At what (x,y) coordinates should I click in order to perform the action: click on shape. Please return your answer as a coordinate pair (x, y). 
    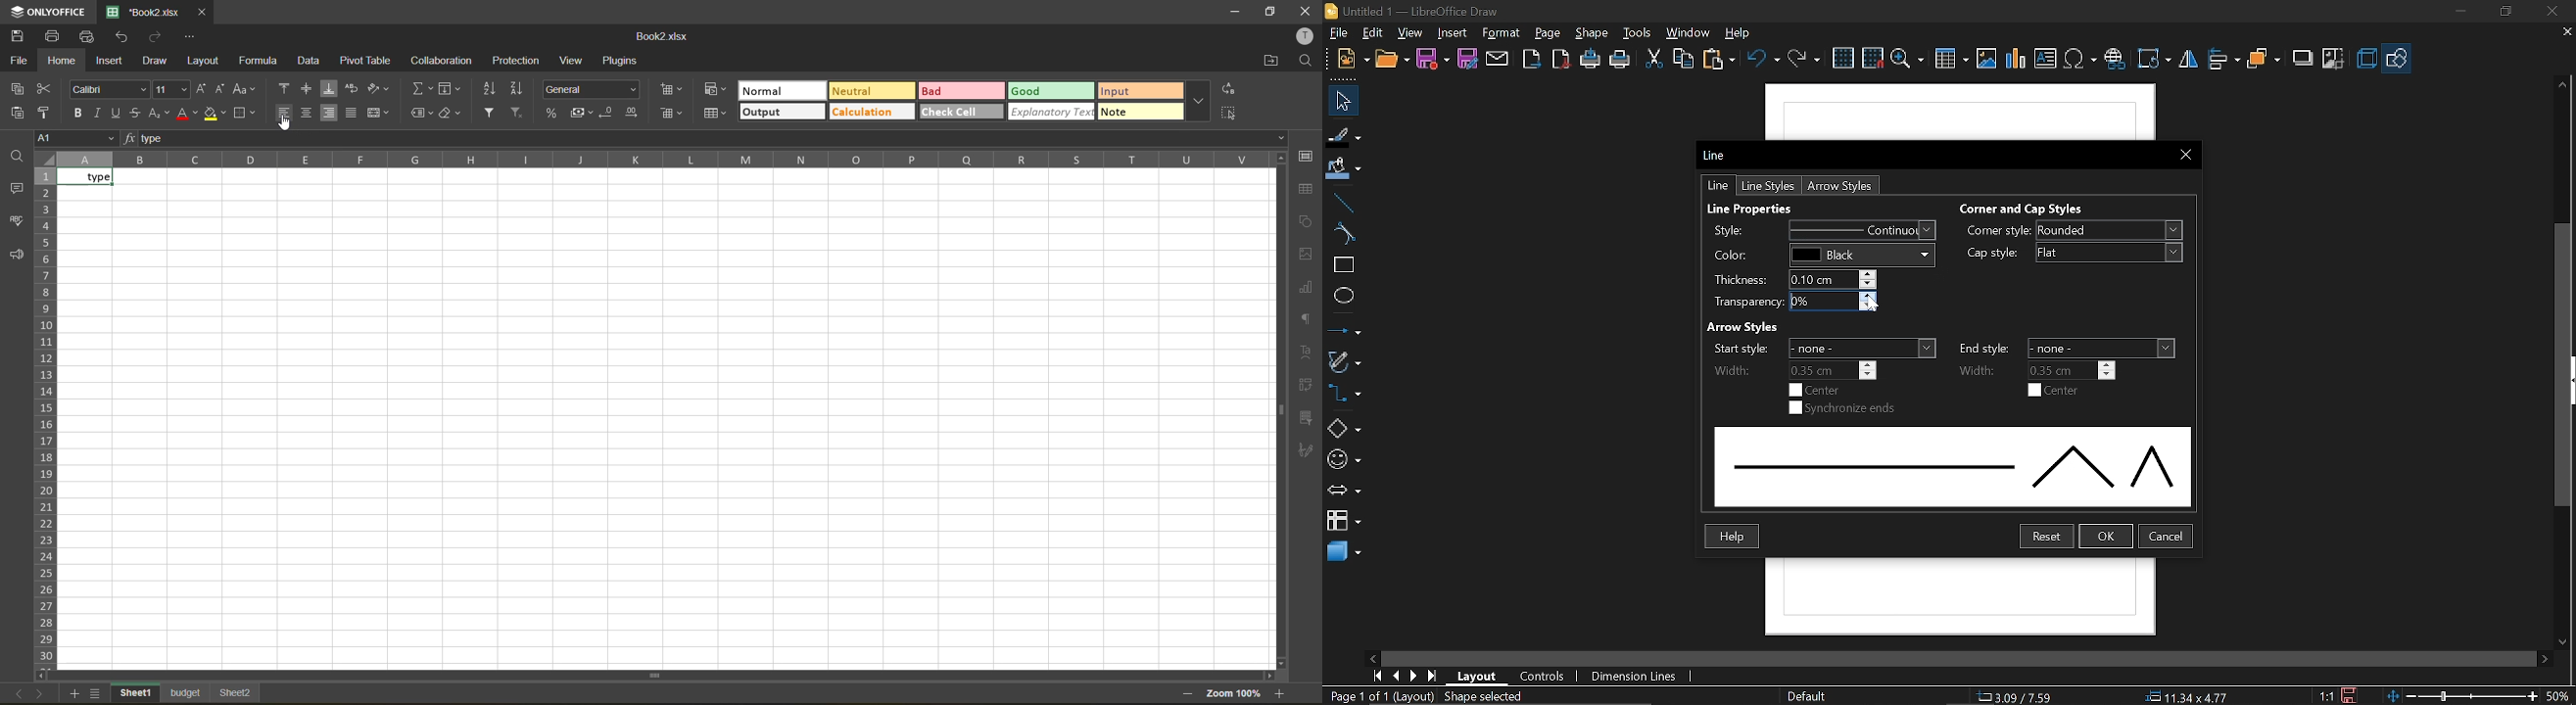
    Looking at the image, I should click on (1591, 32).